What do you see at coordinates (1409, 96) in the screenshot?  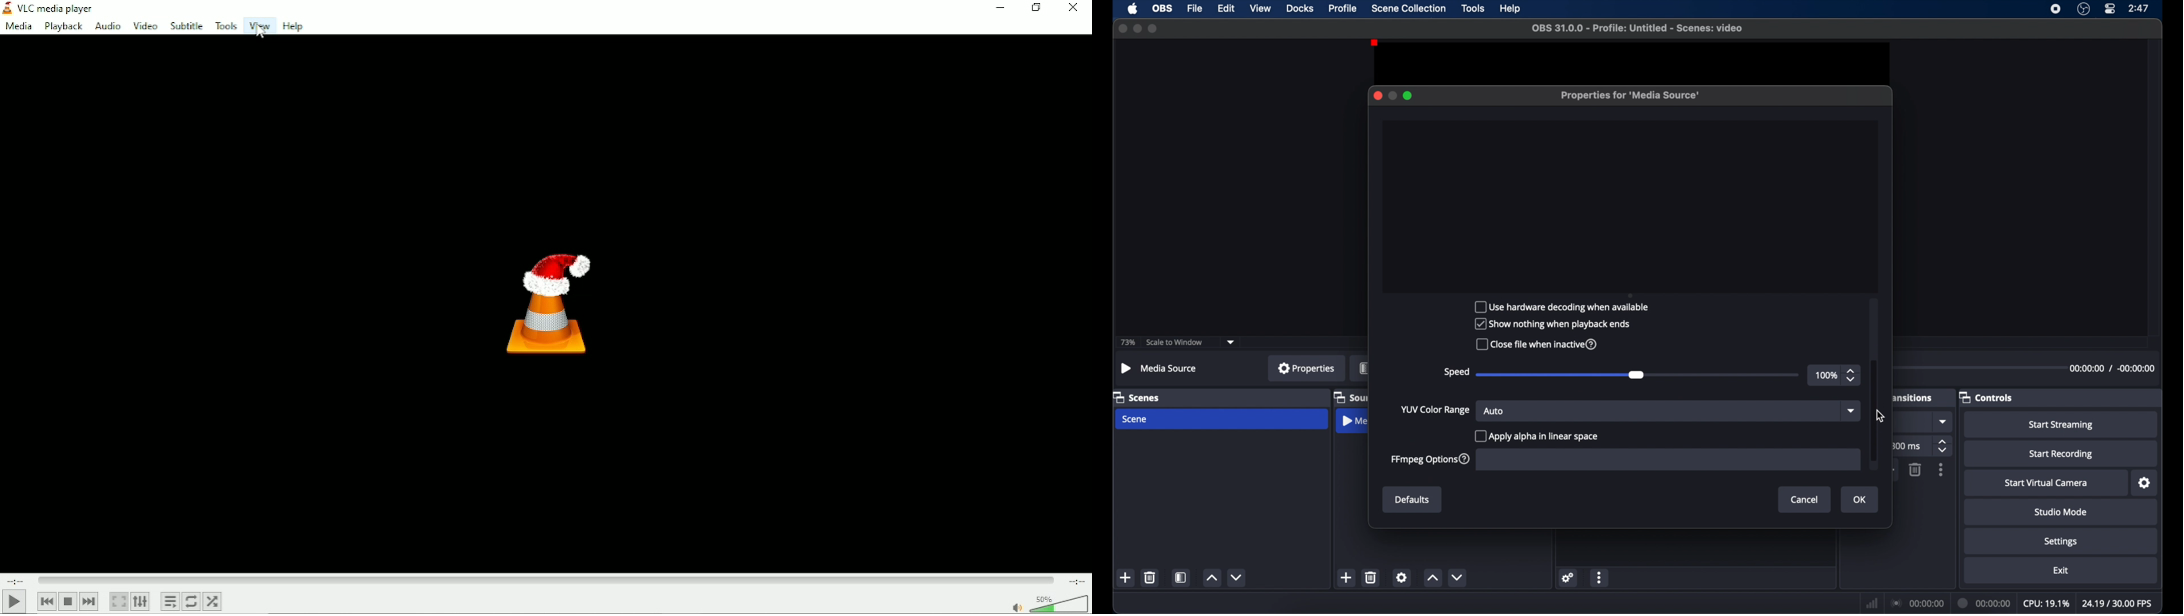 I see `maximize` at bounding box center [1409, 96].